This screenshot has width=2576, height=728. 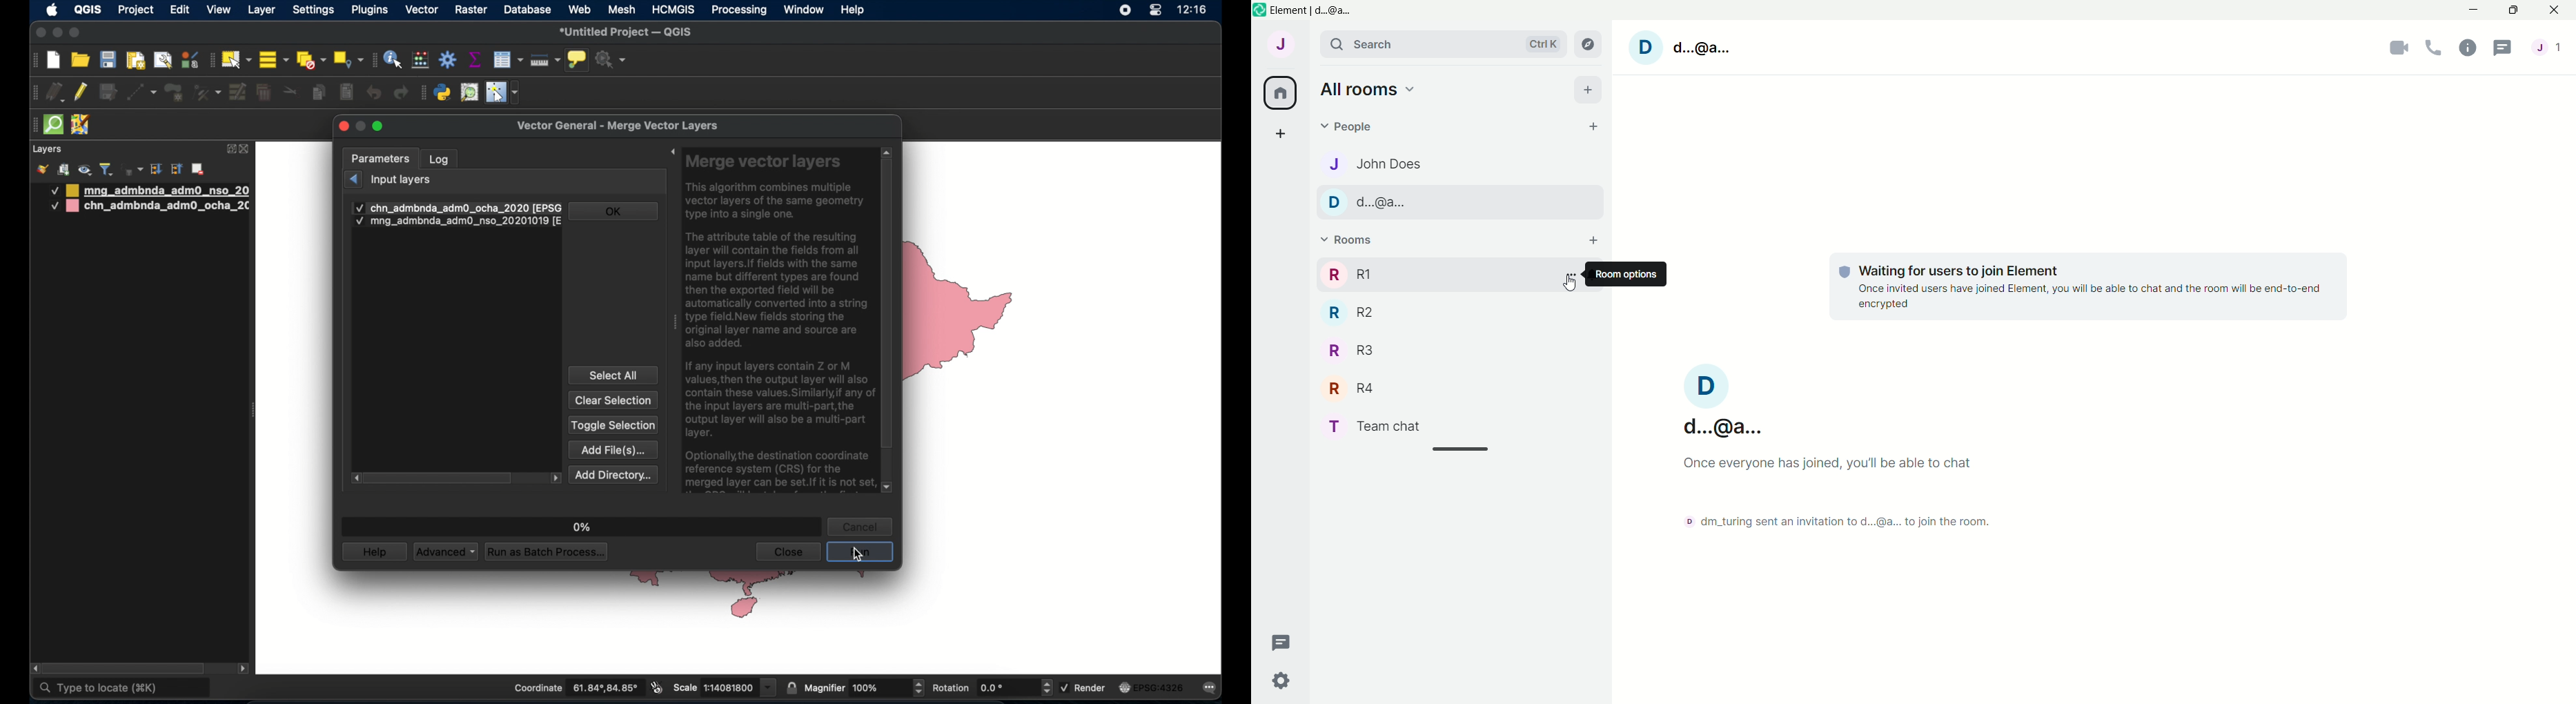 I want to click on J, so click(x=1286, y=47).